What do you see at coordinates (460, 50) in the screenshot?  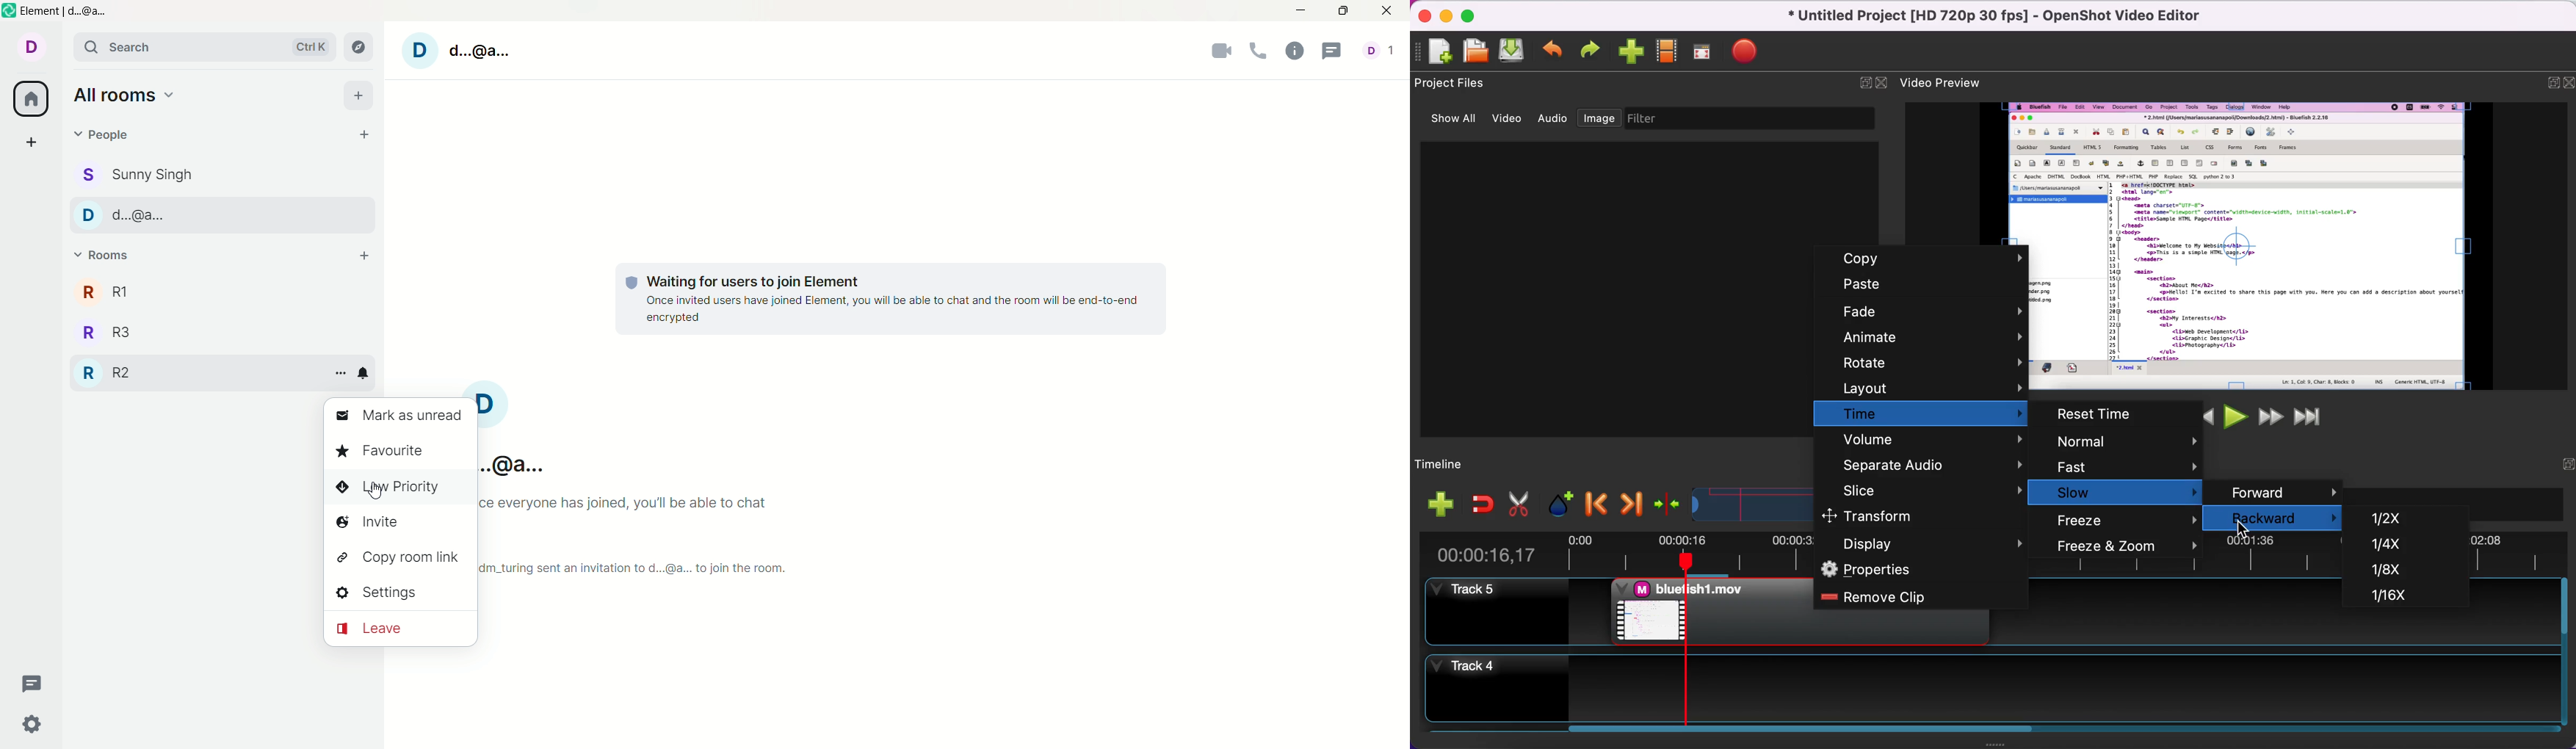 I see `account` at bounding box center [460, 50].